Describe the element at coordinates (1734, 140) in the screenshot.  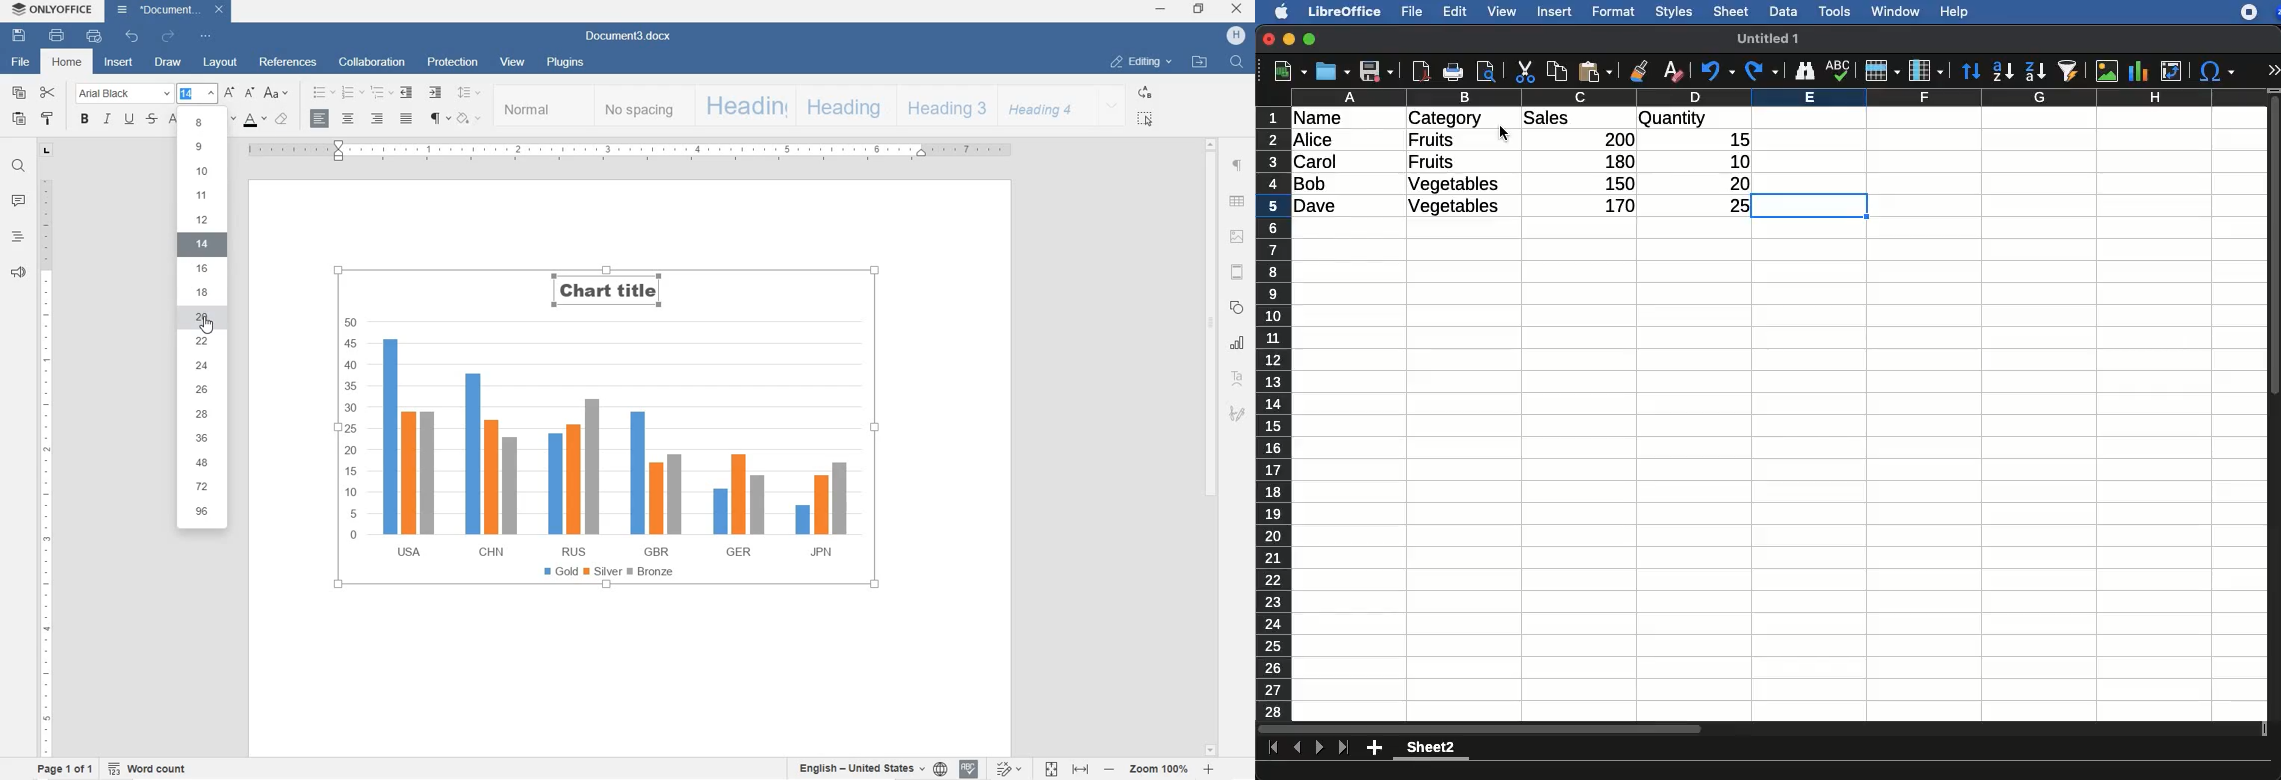
I see `15` at that location.